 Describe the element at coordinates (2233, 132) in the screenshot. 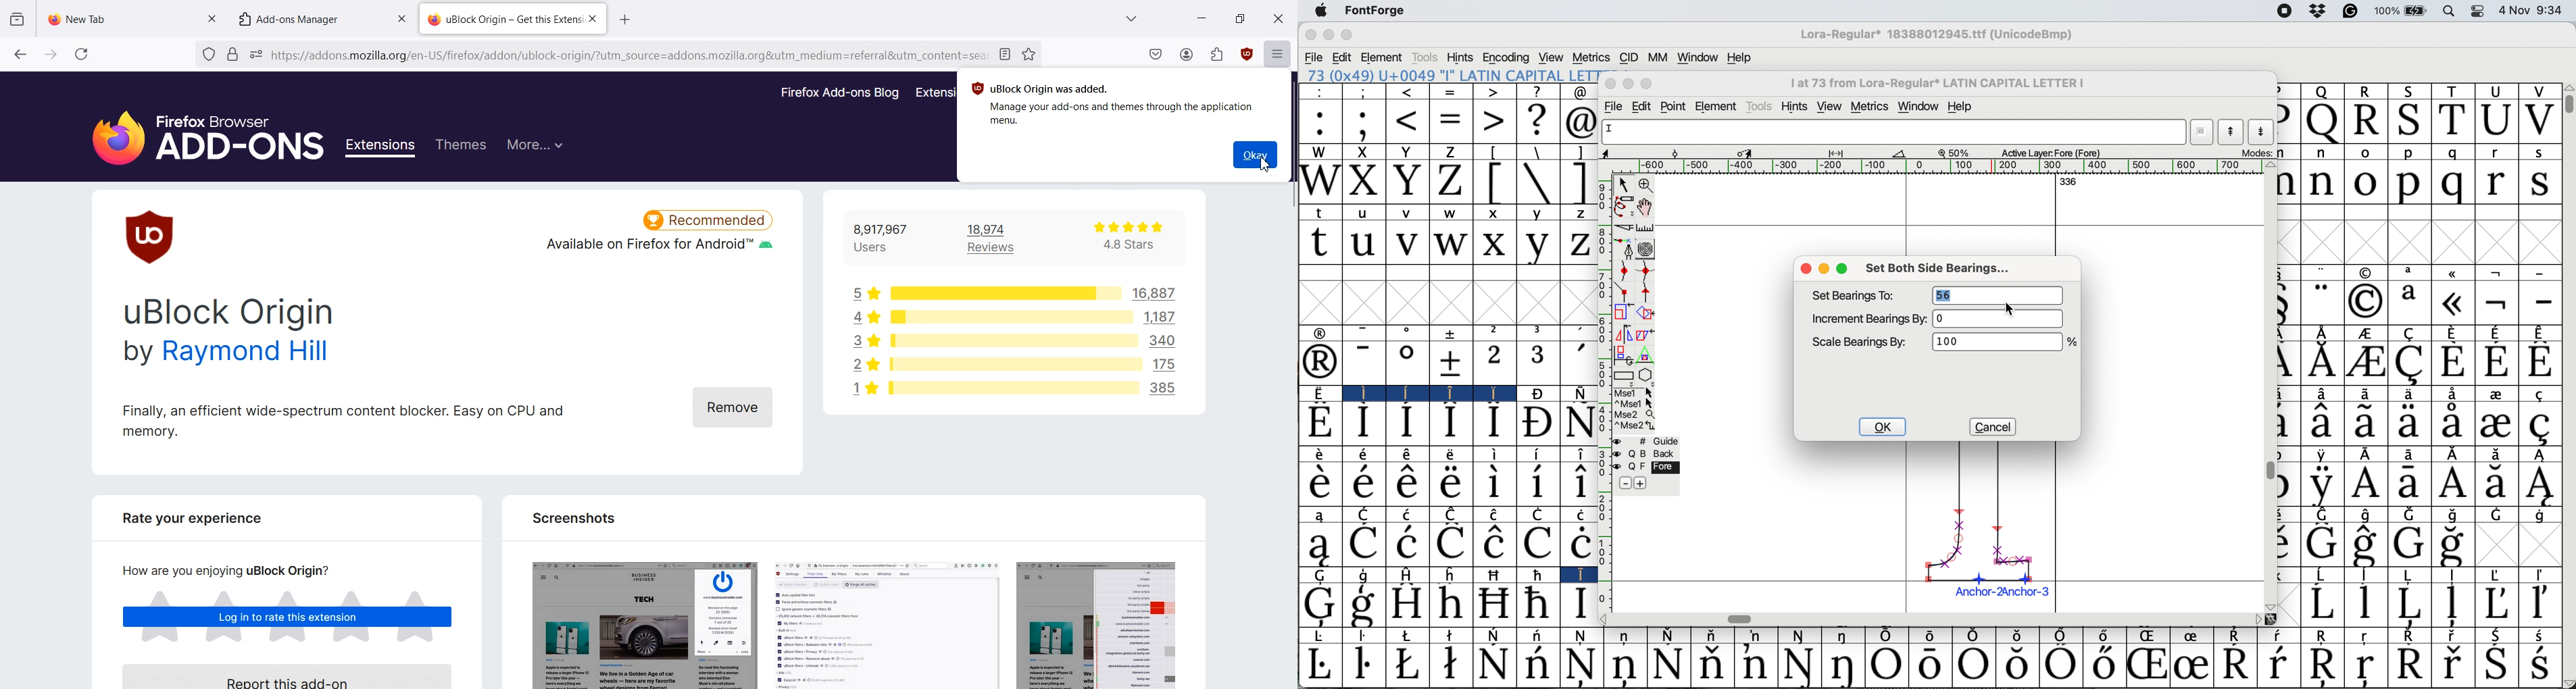

I see `show previous letter` at that location.